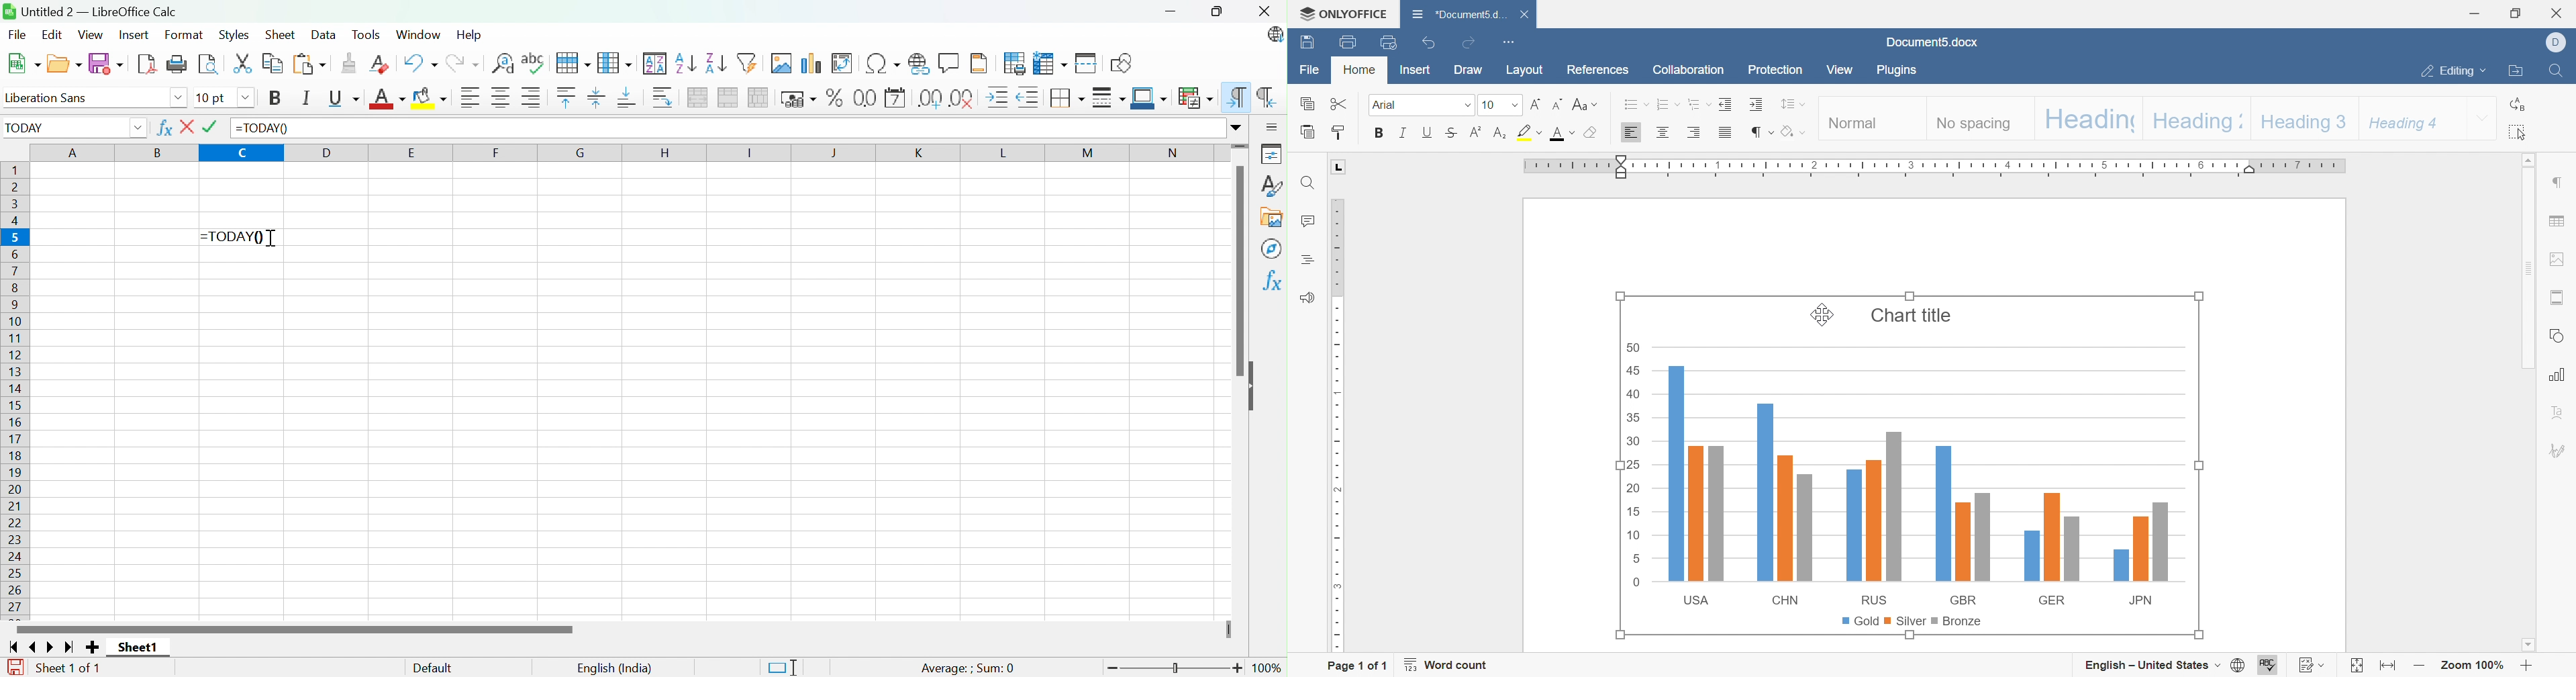  I want to click on Toggle print preview, so click(209, 63).